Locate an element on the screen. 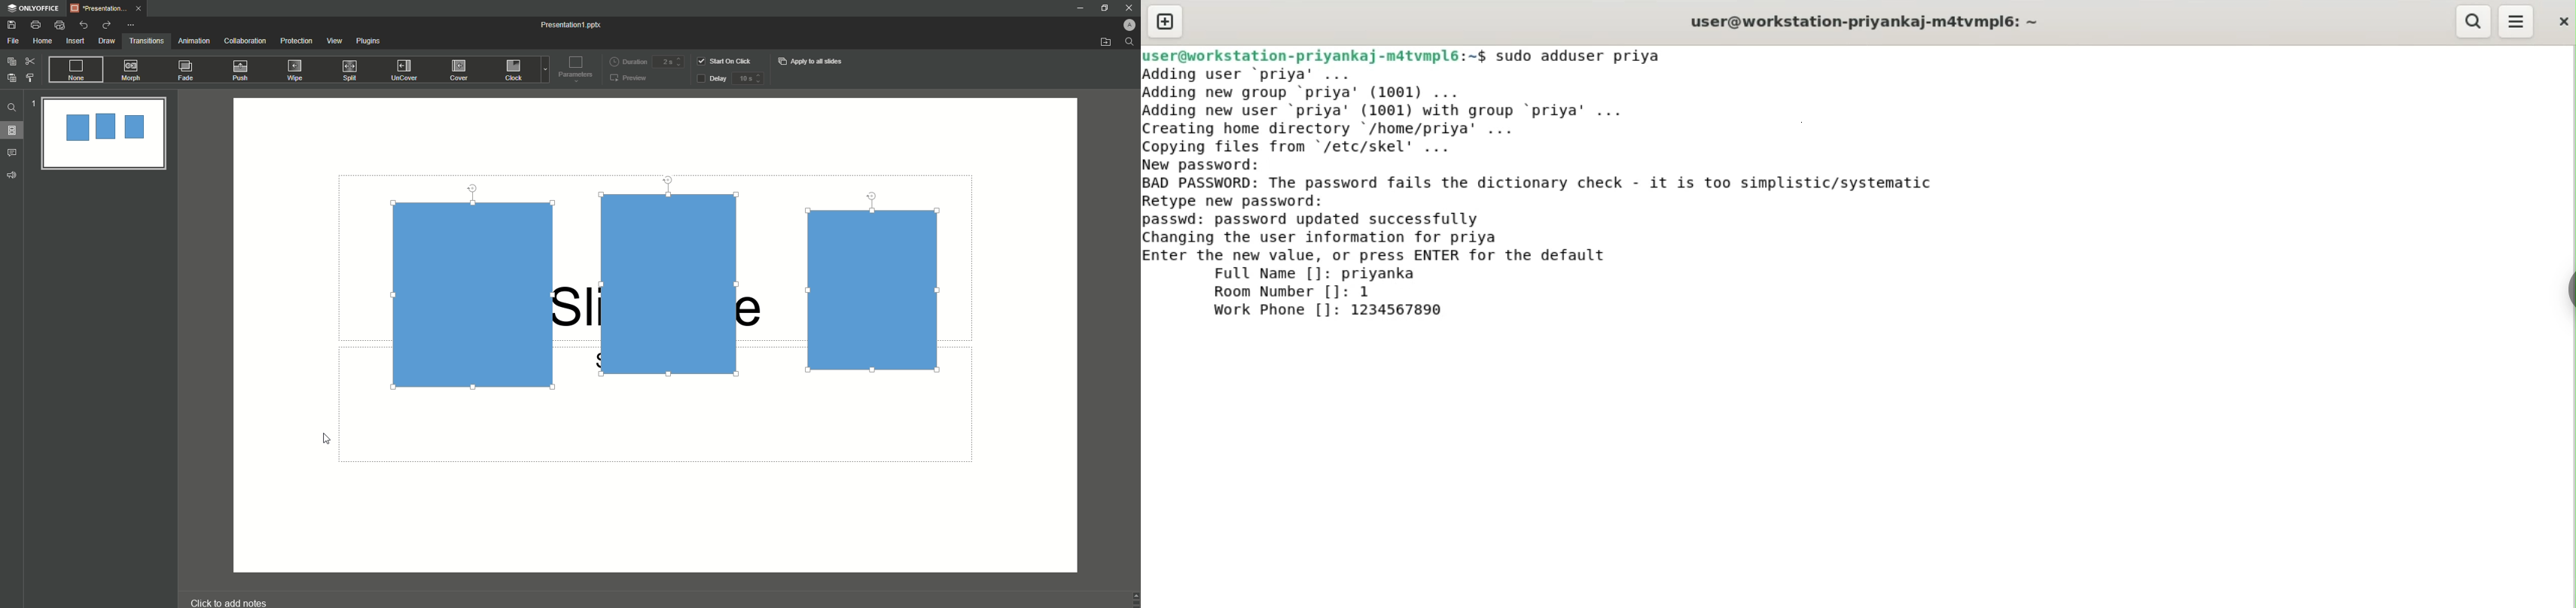 The width and height of the screenshot is (2576, 616). Apply to all slides is located at coordinates (812, 61).